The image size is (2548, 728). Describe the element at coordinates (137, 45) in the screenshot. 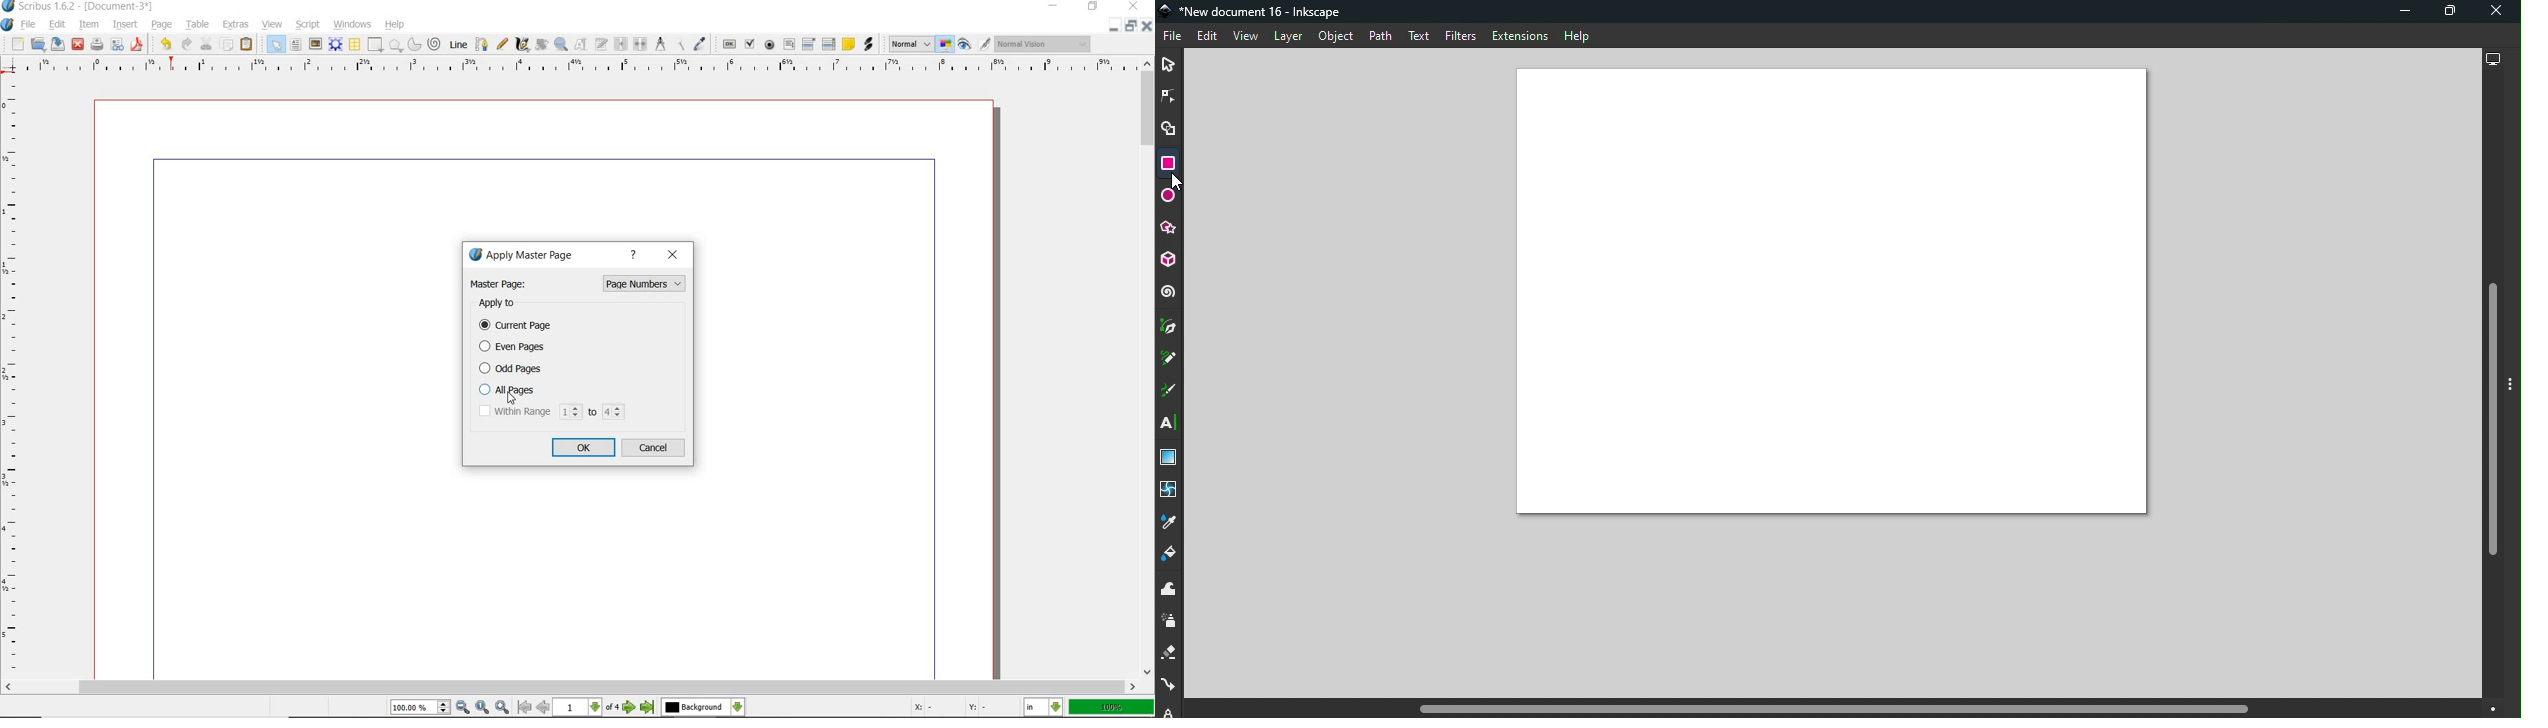

I see `save as pdf` at that location.